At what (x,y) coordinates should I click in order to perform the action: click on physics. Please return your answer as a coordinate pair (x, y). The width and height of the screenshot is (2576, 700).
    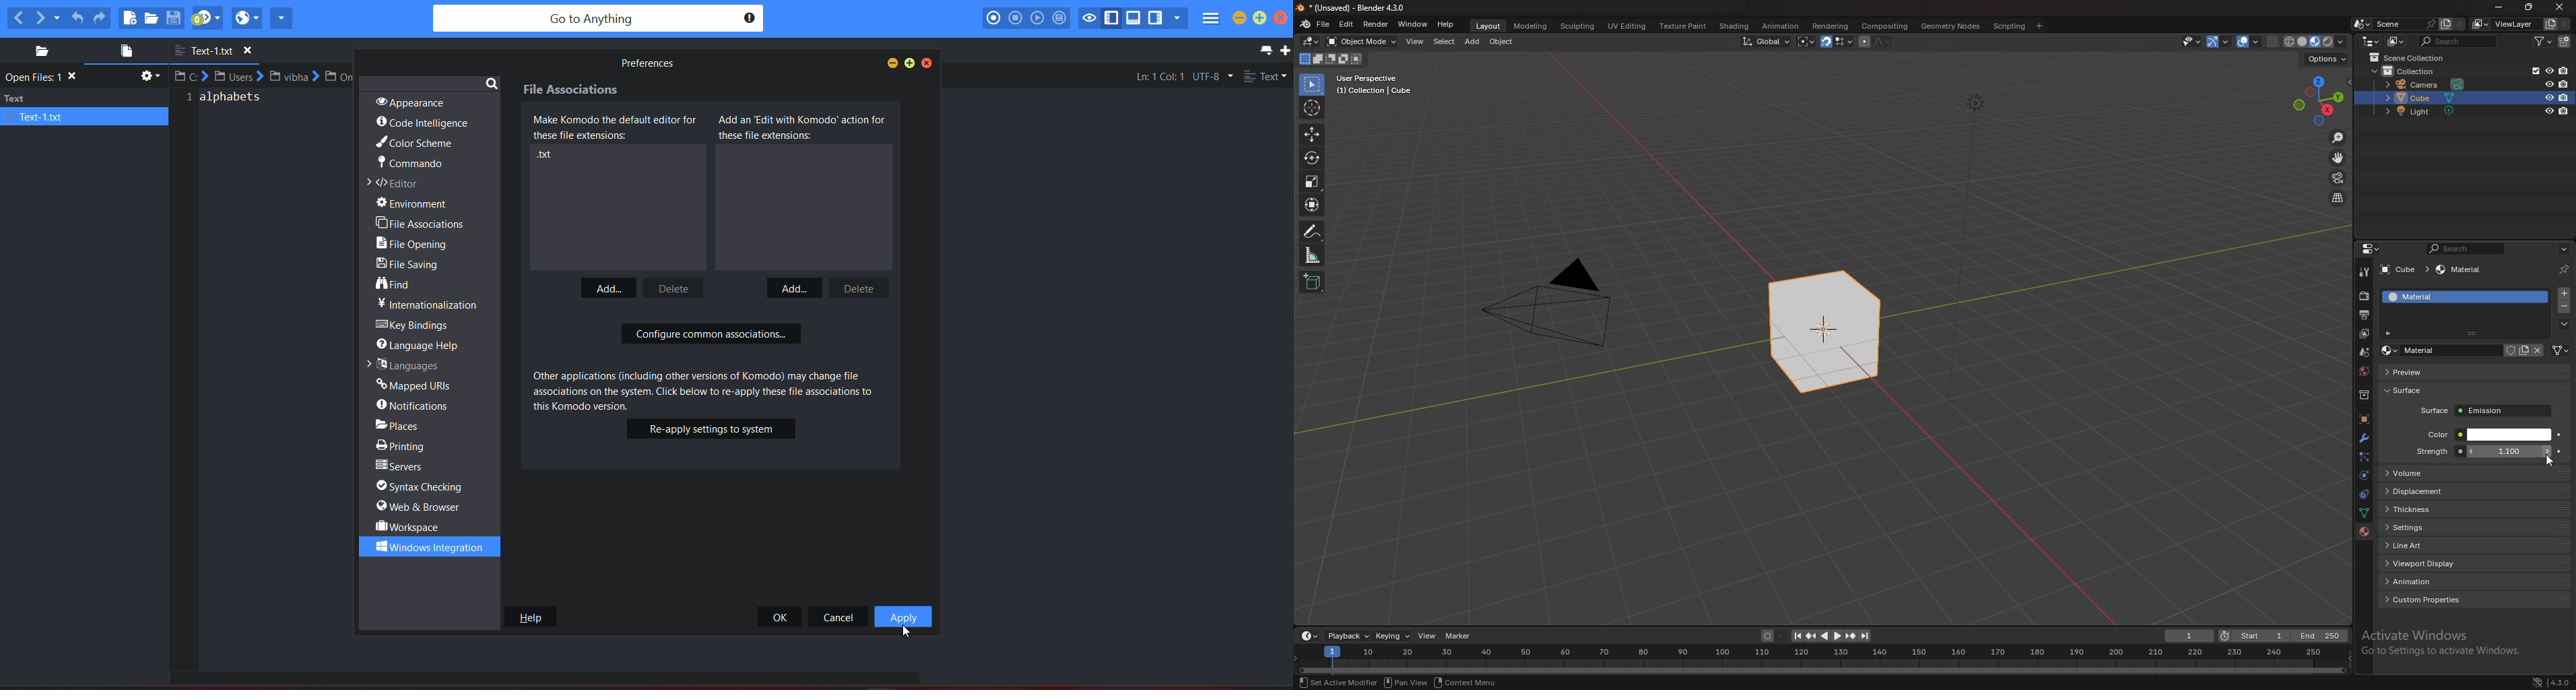
    Looking at the image, I should click on (2364, 476).